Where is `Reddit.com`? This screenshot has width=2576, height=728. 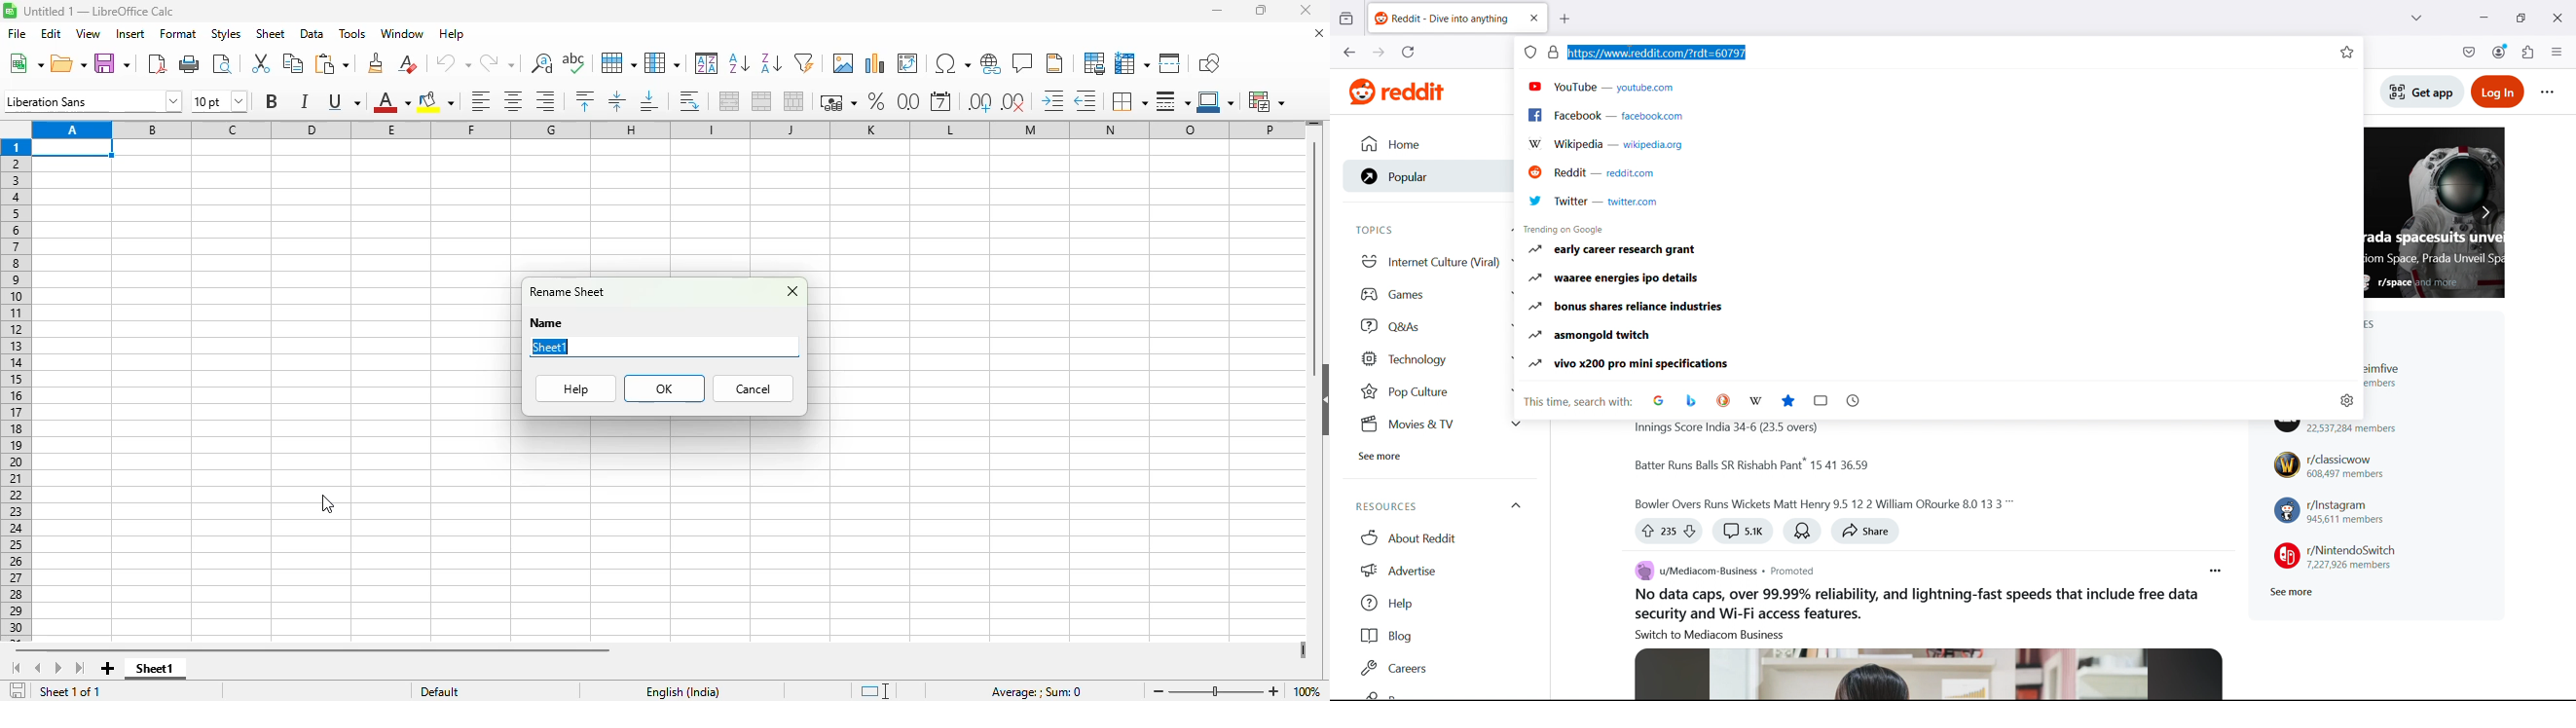 Reddit.com is located at coordinates (1939, 172).